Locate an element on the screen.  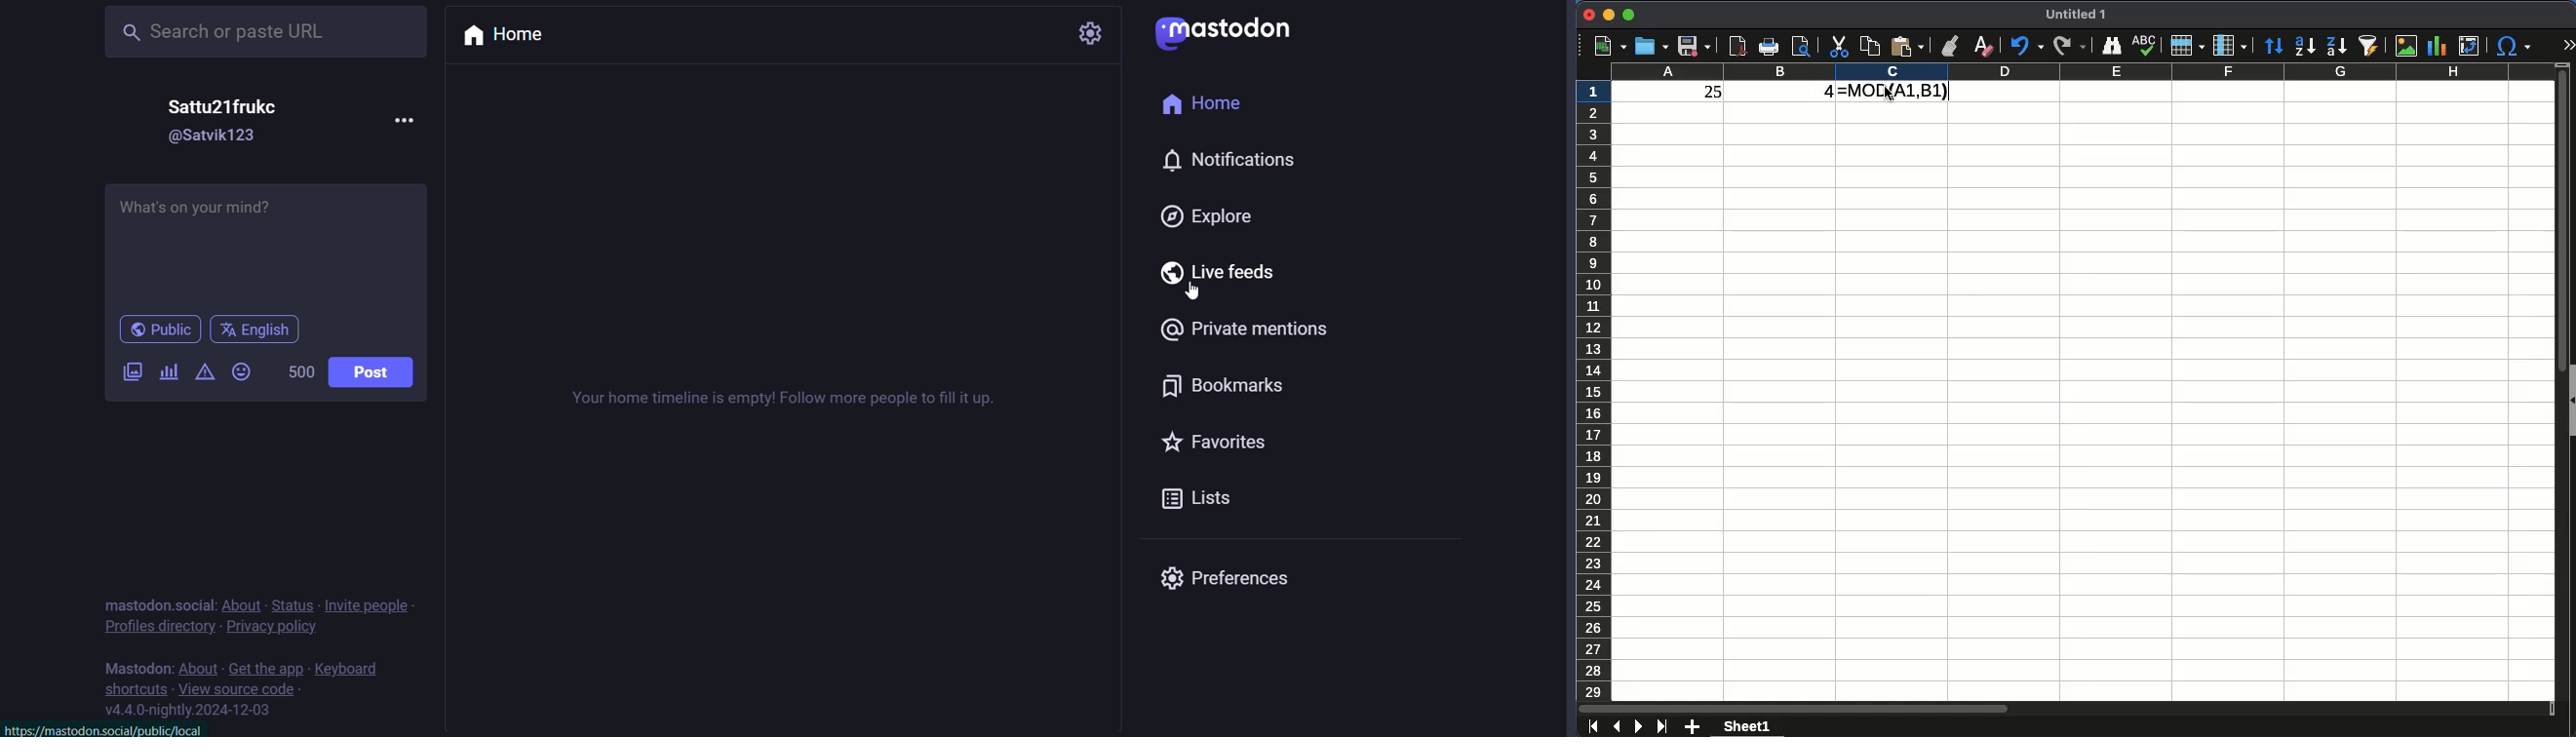
scroll is located at coordinates (2555, 391).